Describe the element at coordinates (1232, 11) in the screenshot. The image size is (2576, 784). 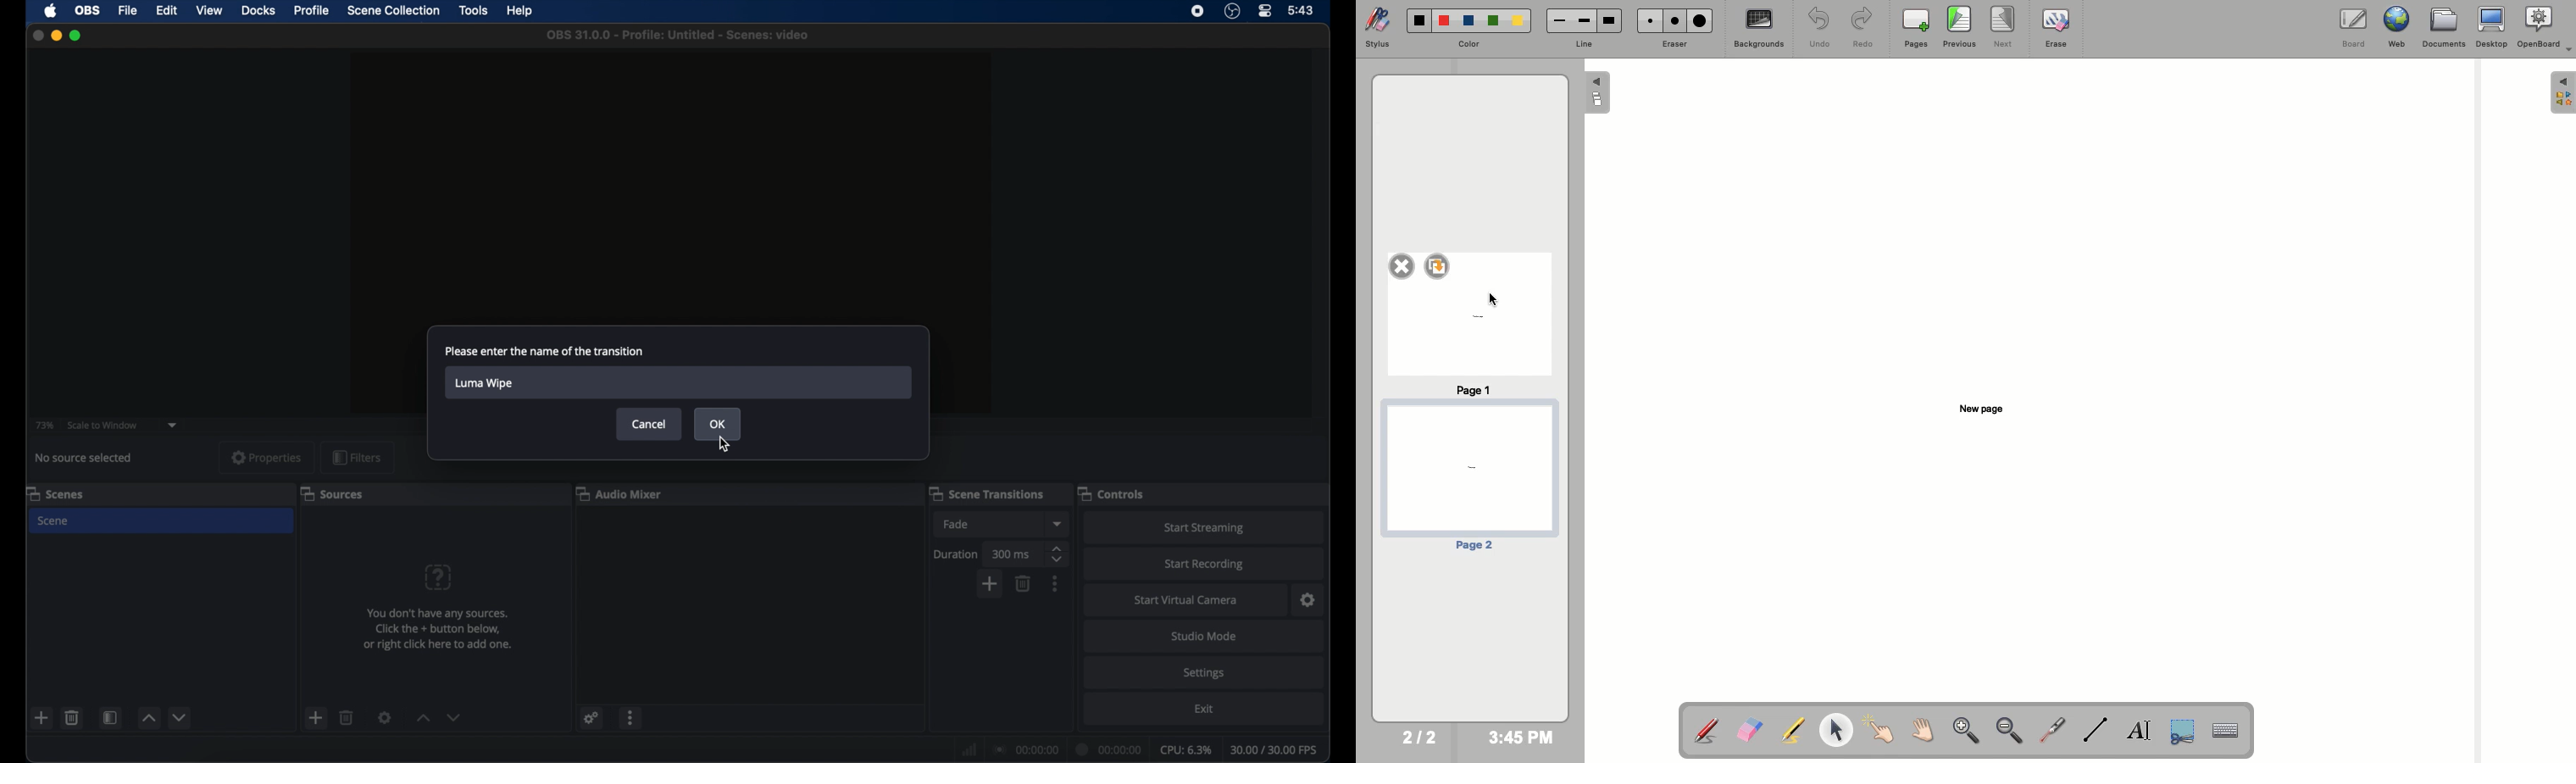
I see `obs studio` at that location.